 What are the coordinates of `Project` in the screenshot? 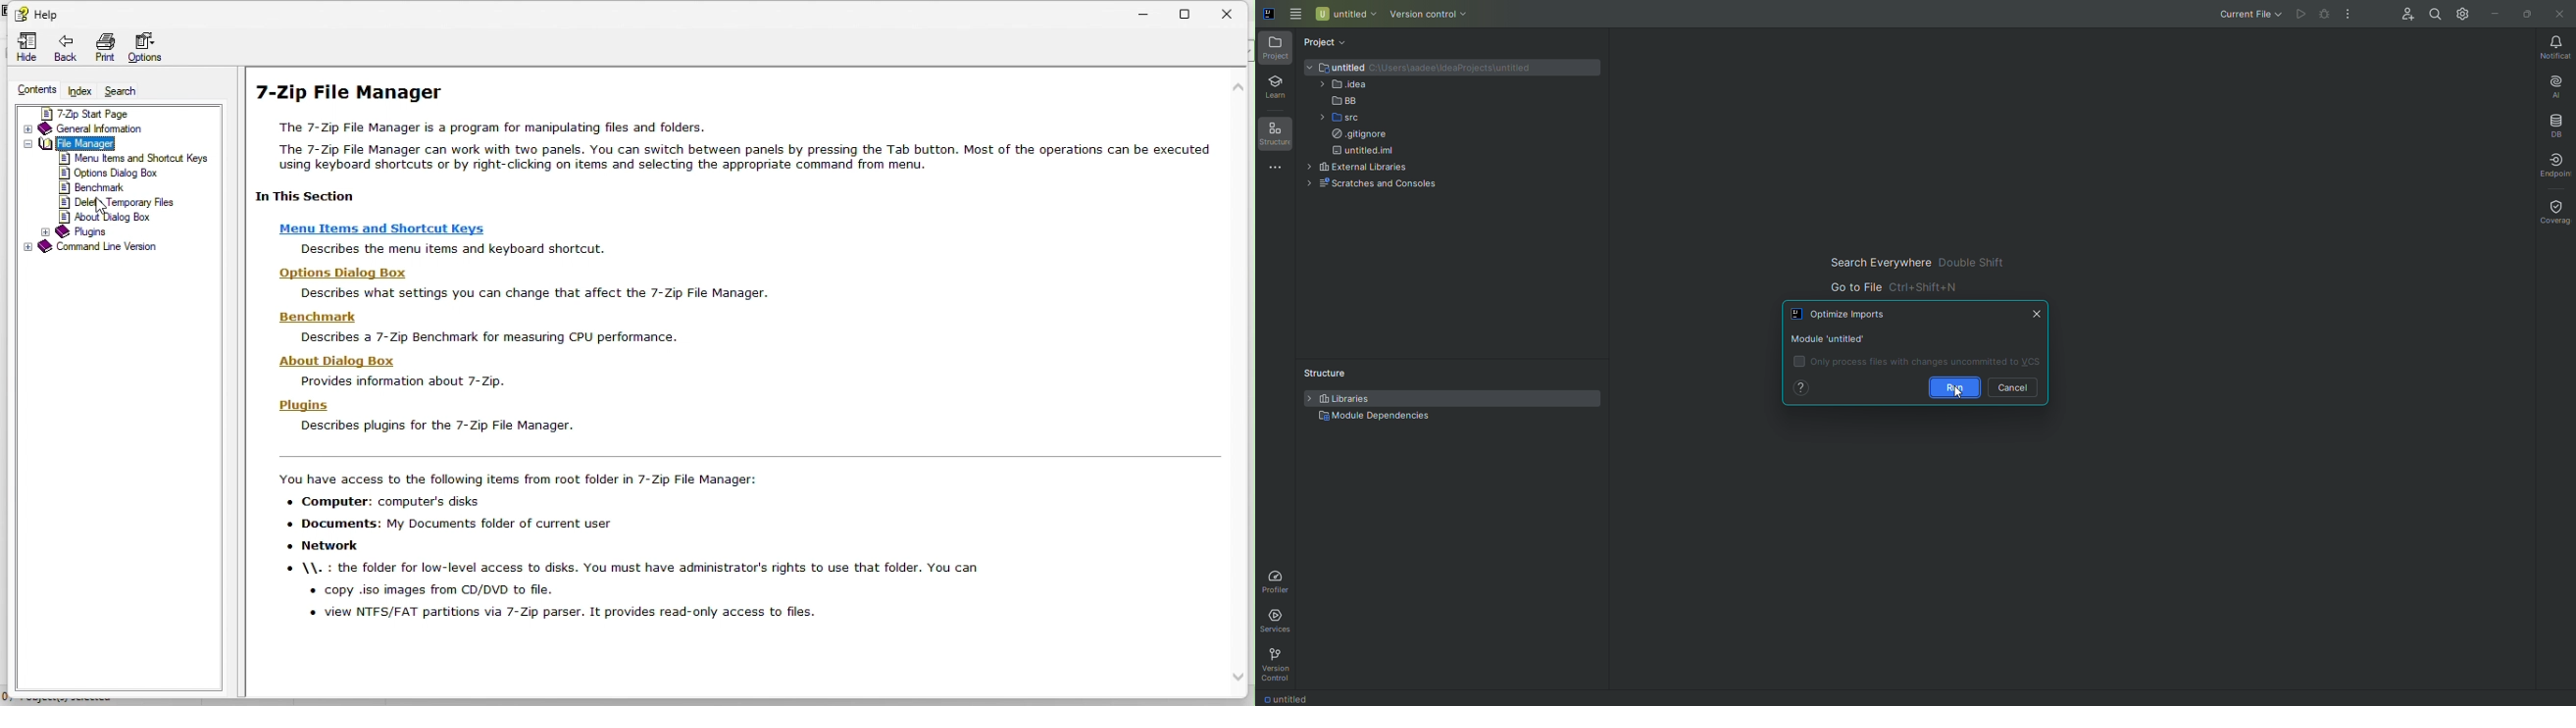 It's located at (1328, 43).